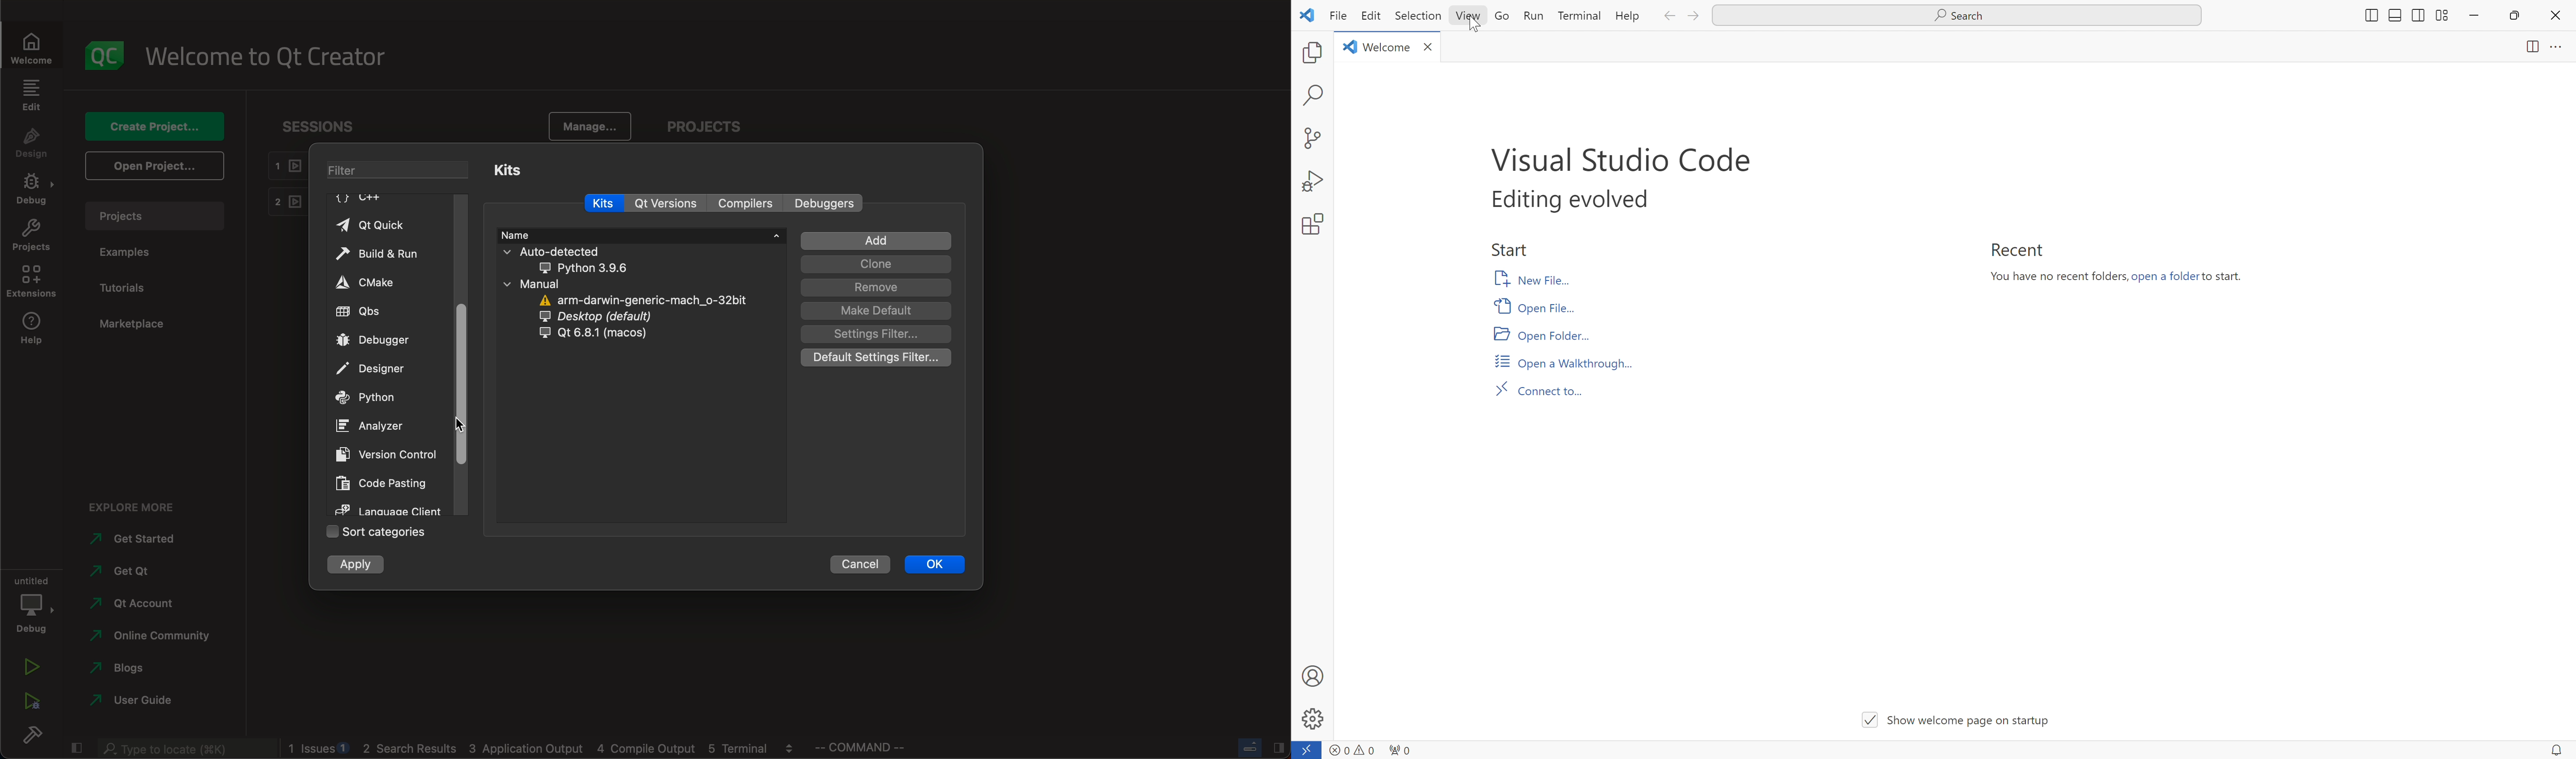  Describe the element at coordinates (877, 289) in the screenshot. I see `remove` at that location.